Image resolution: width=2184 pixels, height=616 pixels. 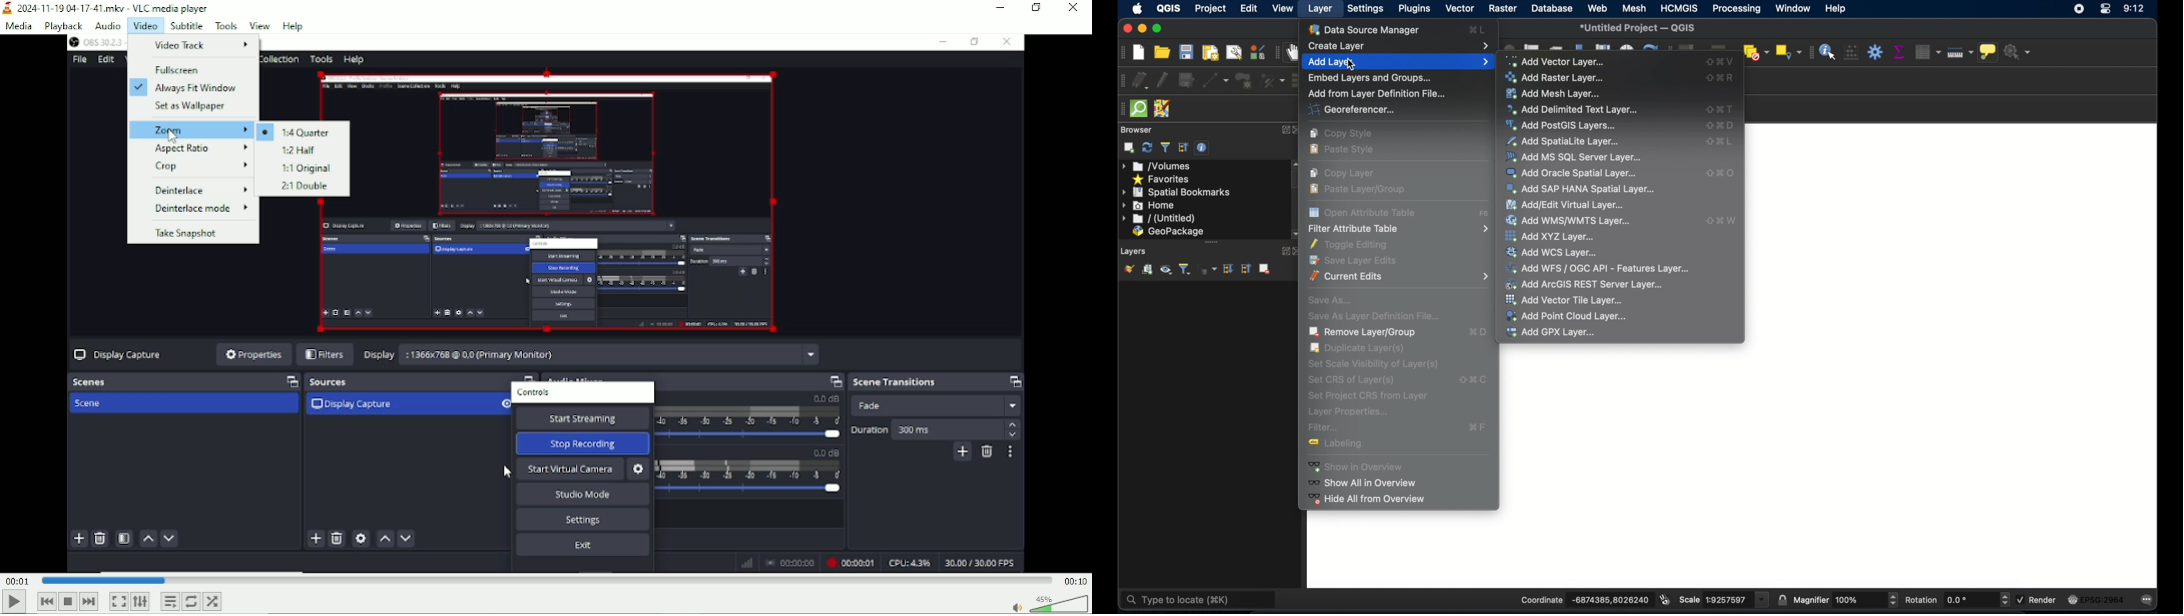 I want to click on raster, so click(x=1501, y=9).